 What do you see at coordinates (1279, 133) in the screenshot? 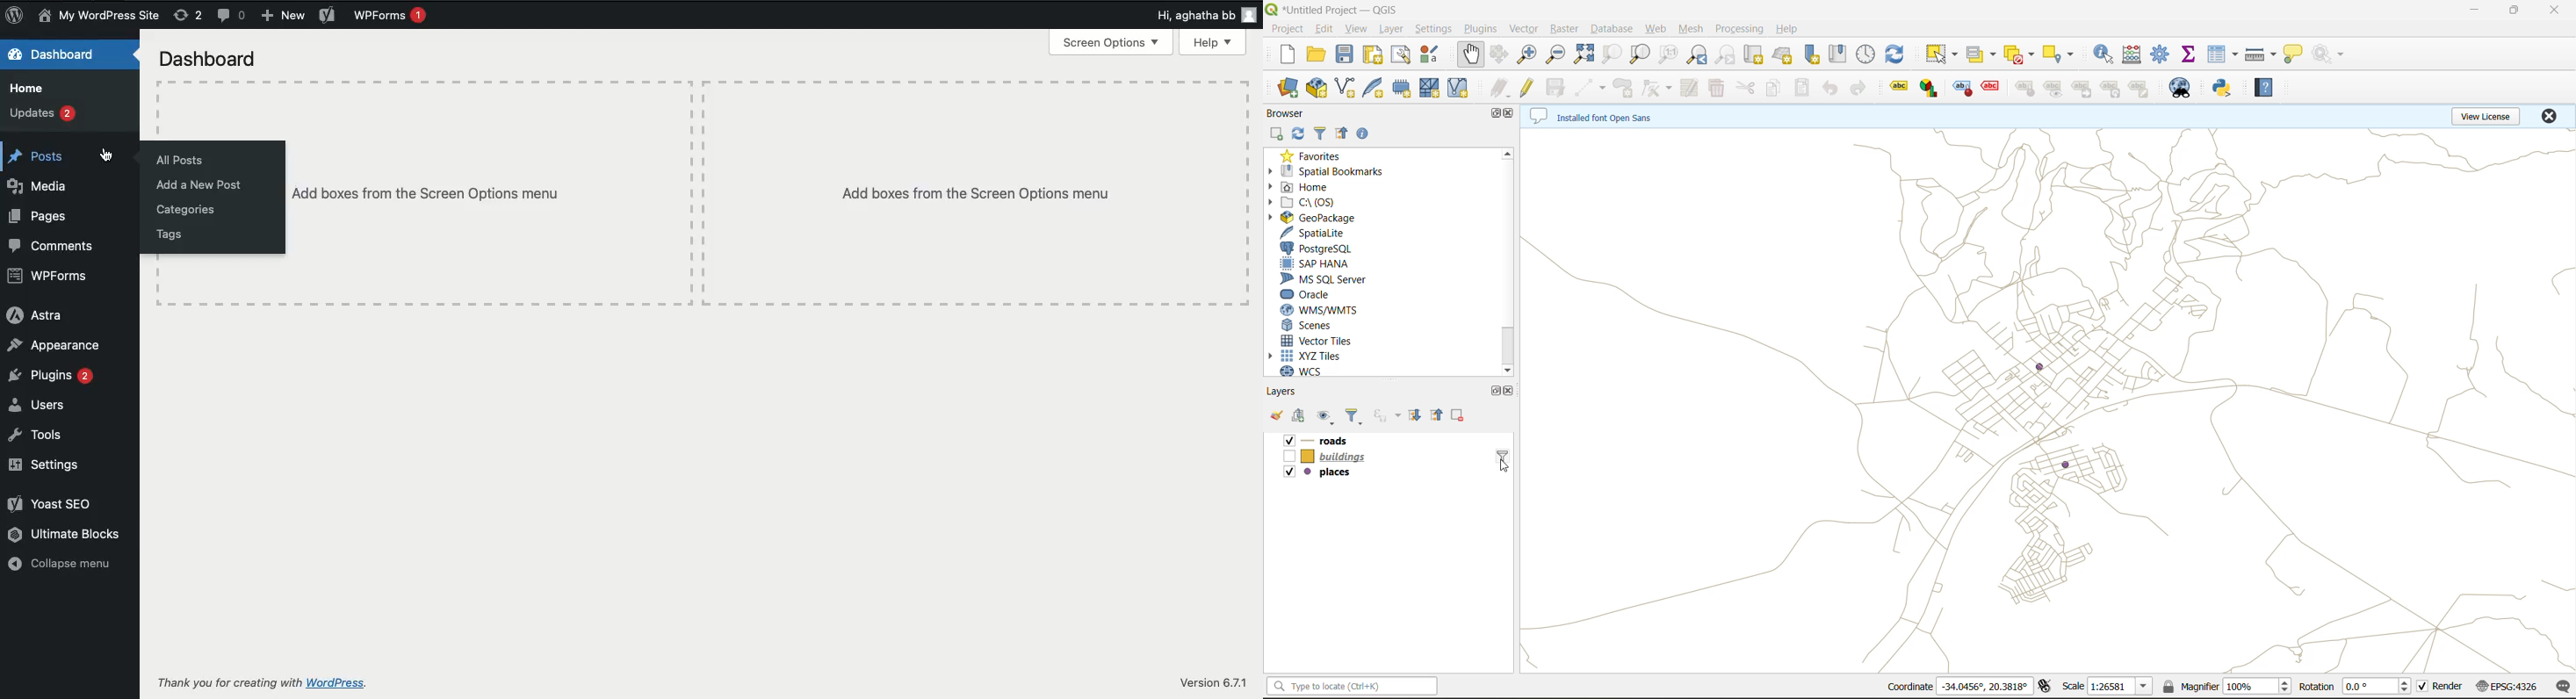
I see `add` at bounding box center [1279, 133].